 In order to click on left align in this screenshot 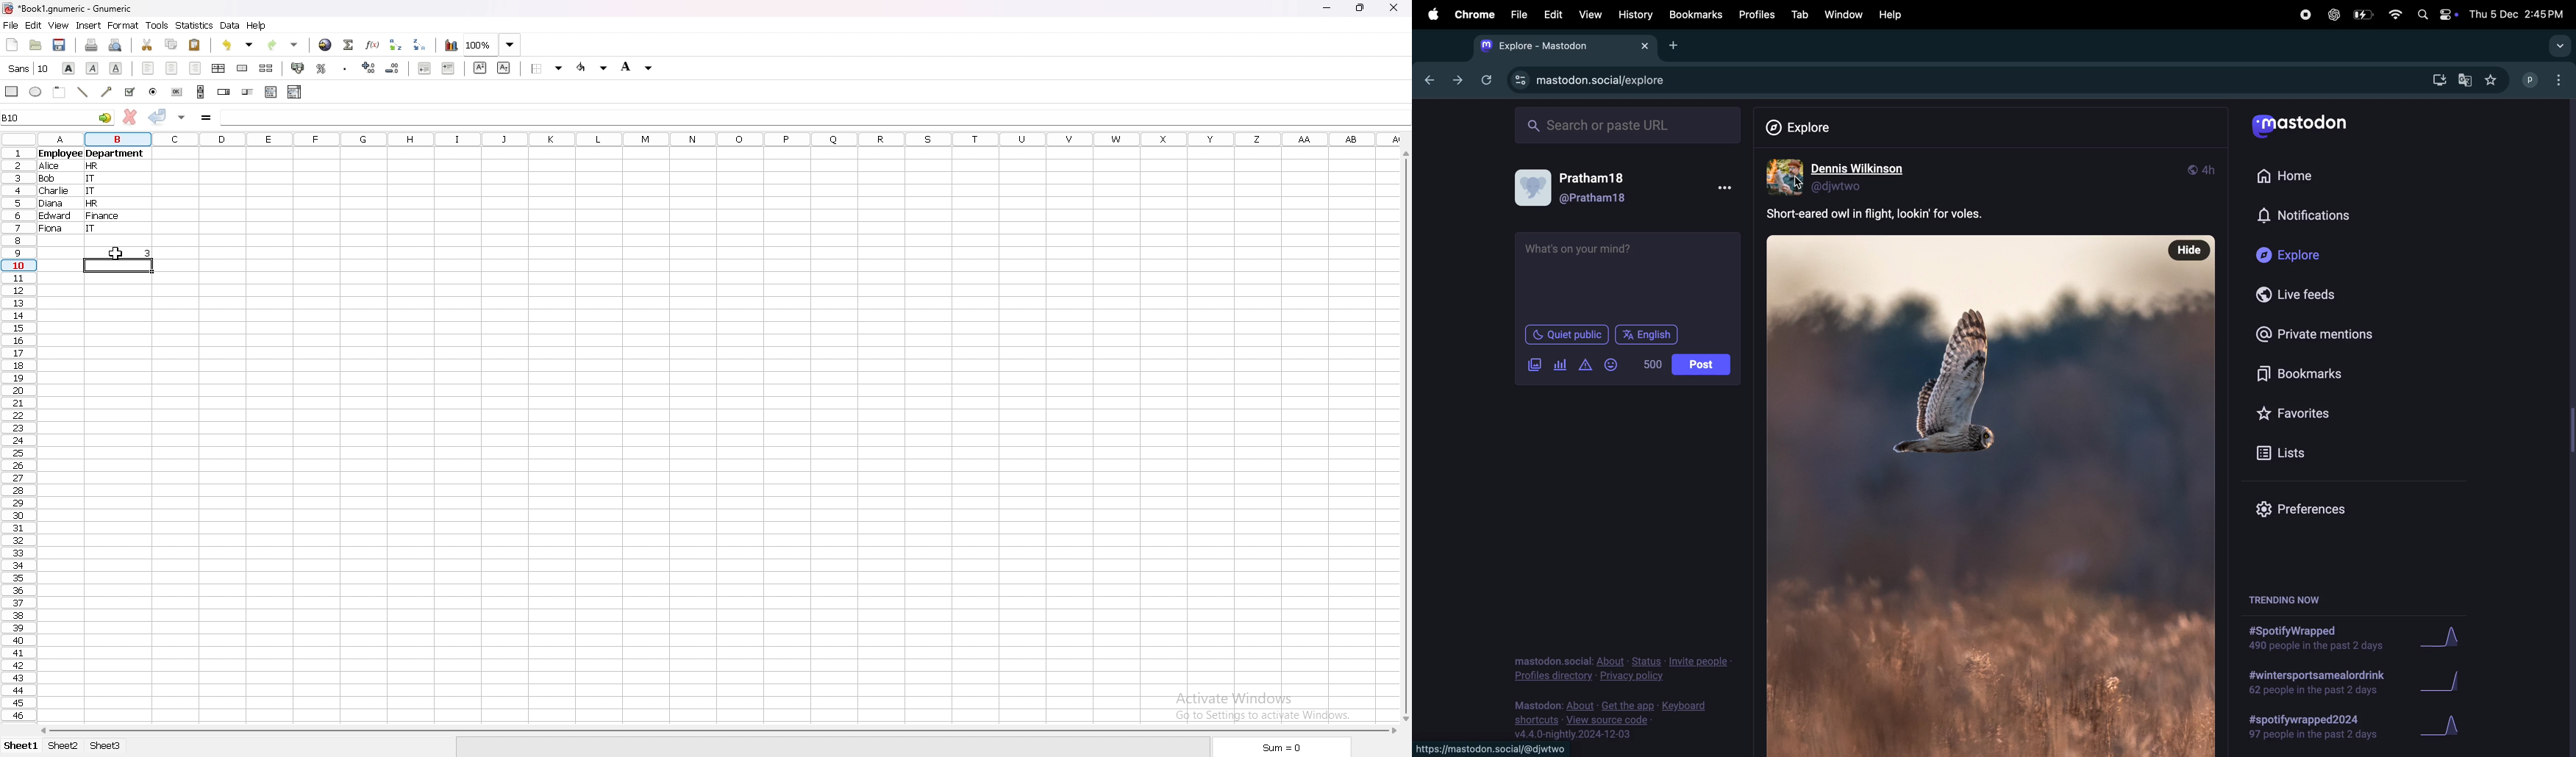, I will do `click(149, 68)`.